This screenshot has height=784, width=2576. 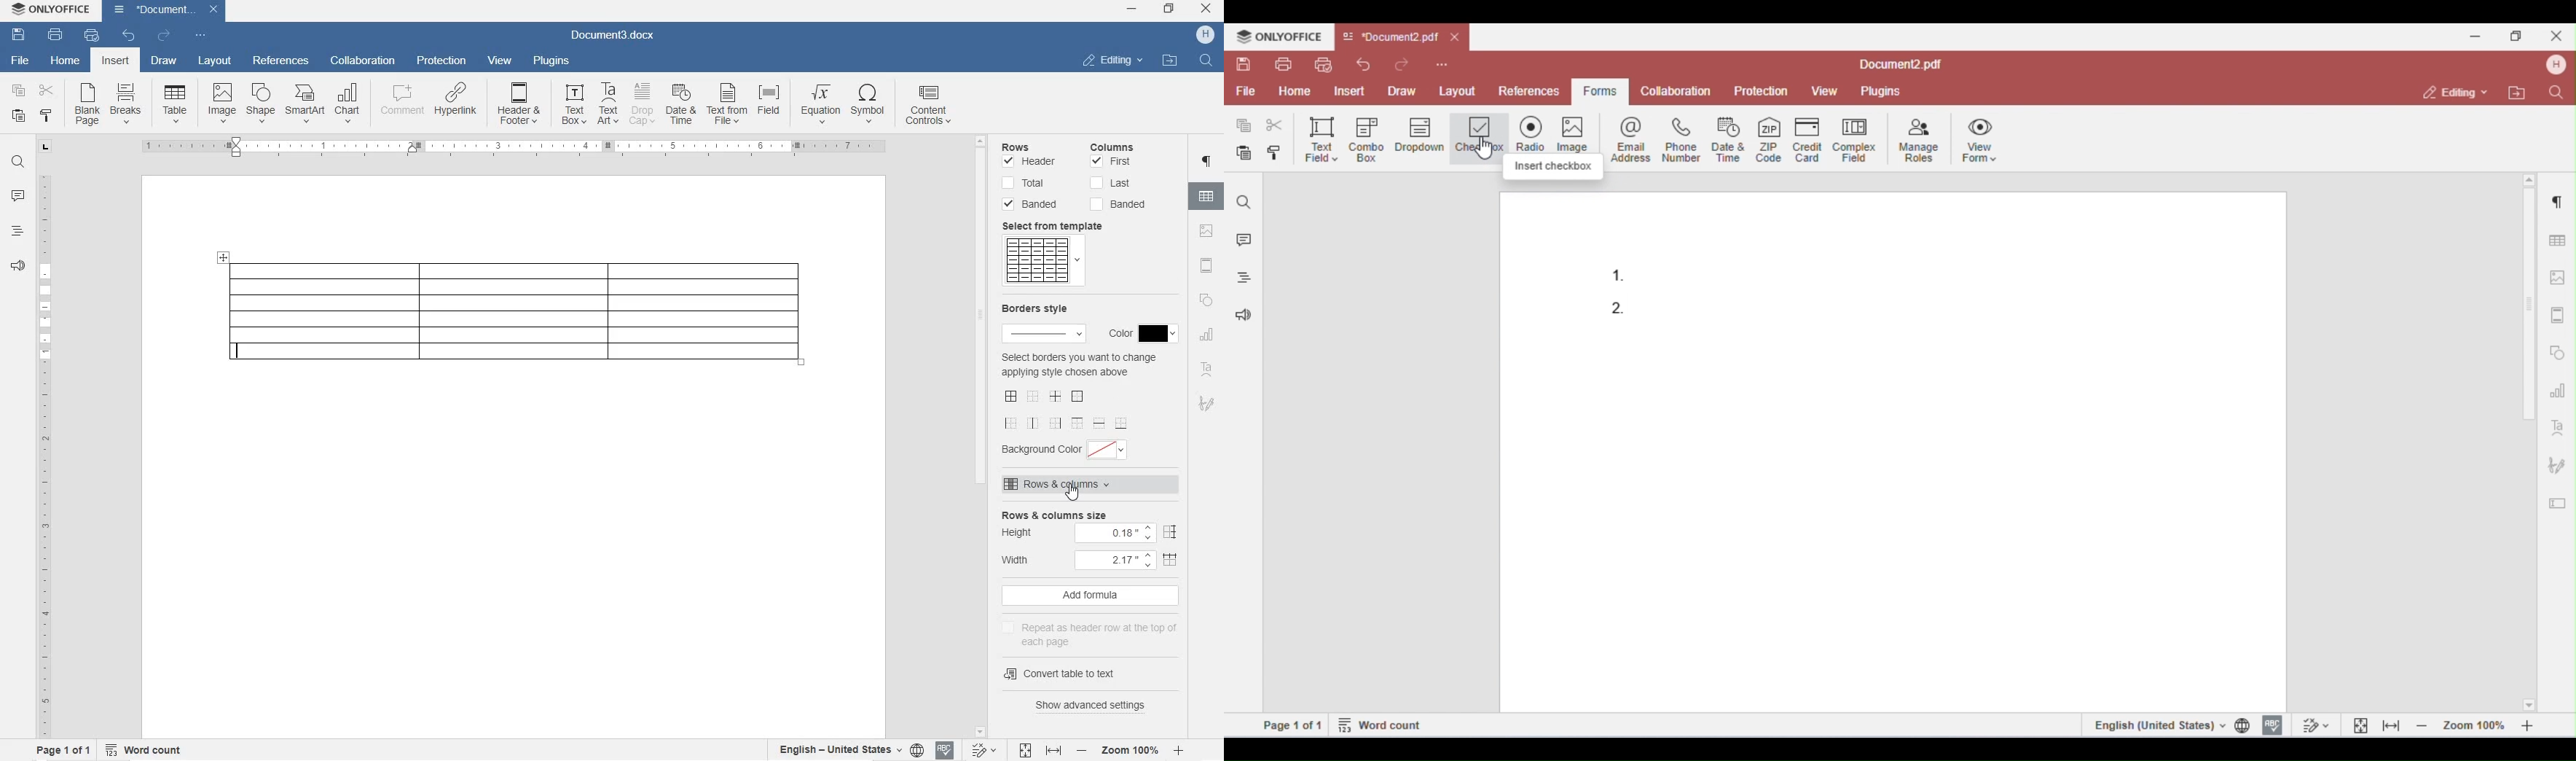 I want to click on Height, so click(x=1091, y=533).